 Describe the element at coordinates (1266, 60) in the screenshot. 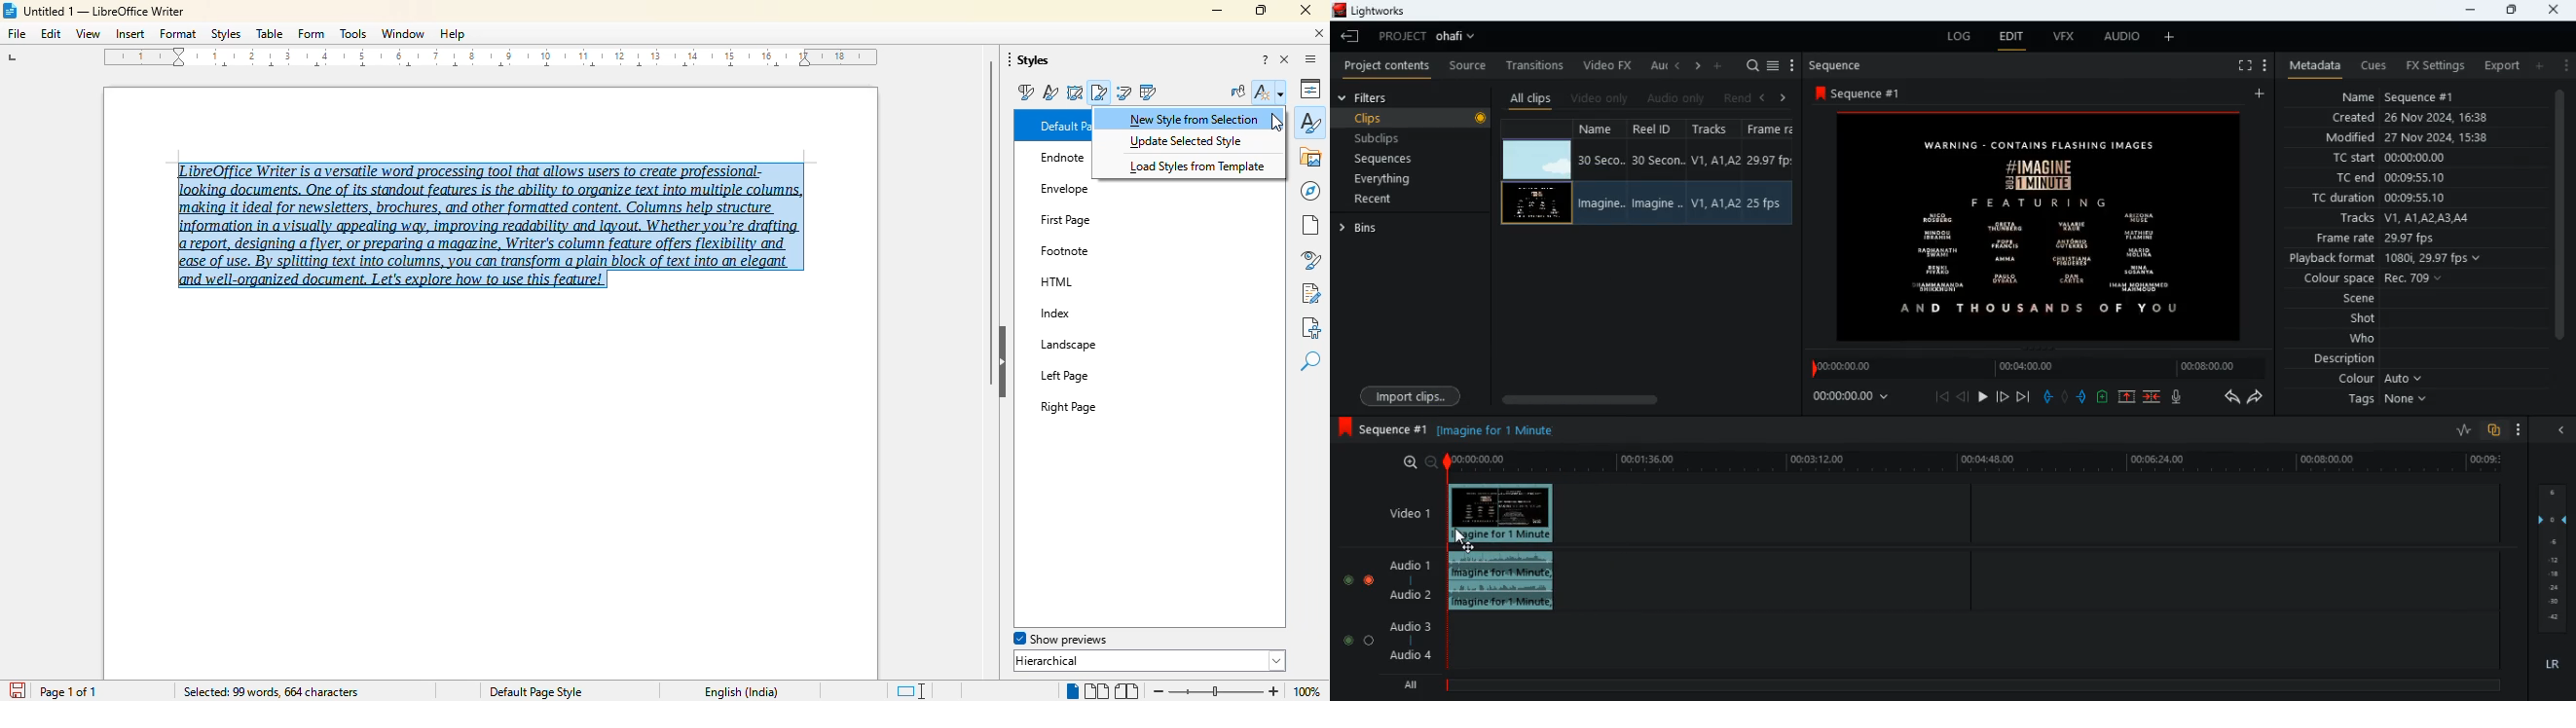

I see `help about this sidebar deck` at that location.